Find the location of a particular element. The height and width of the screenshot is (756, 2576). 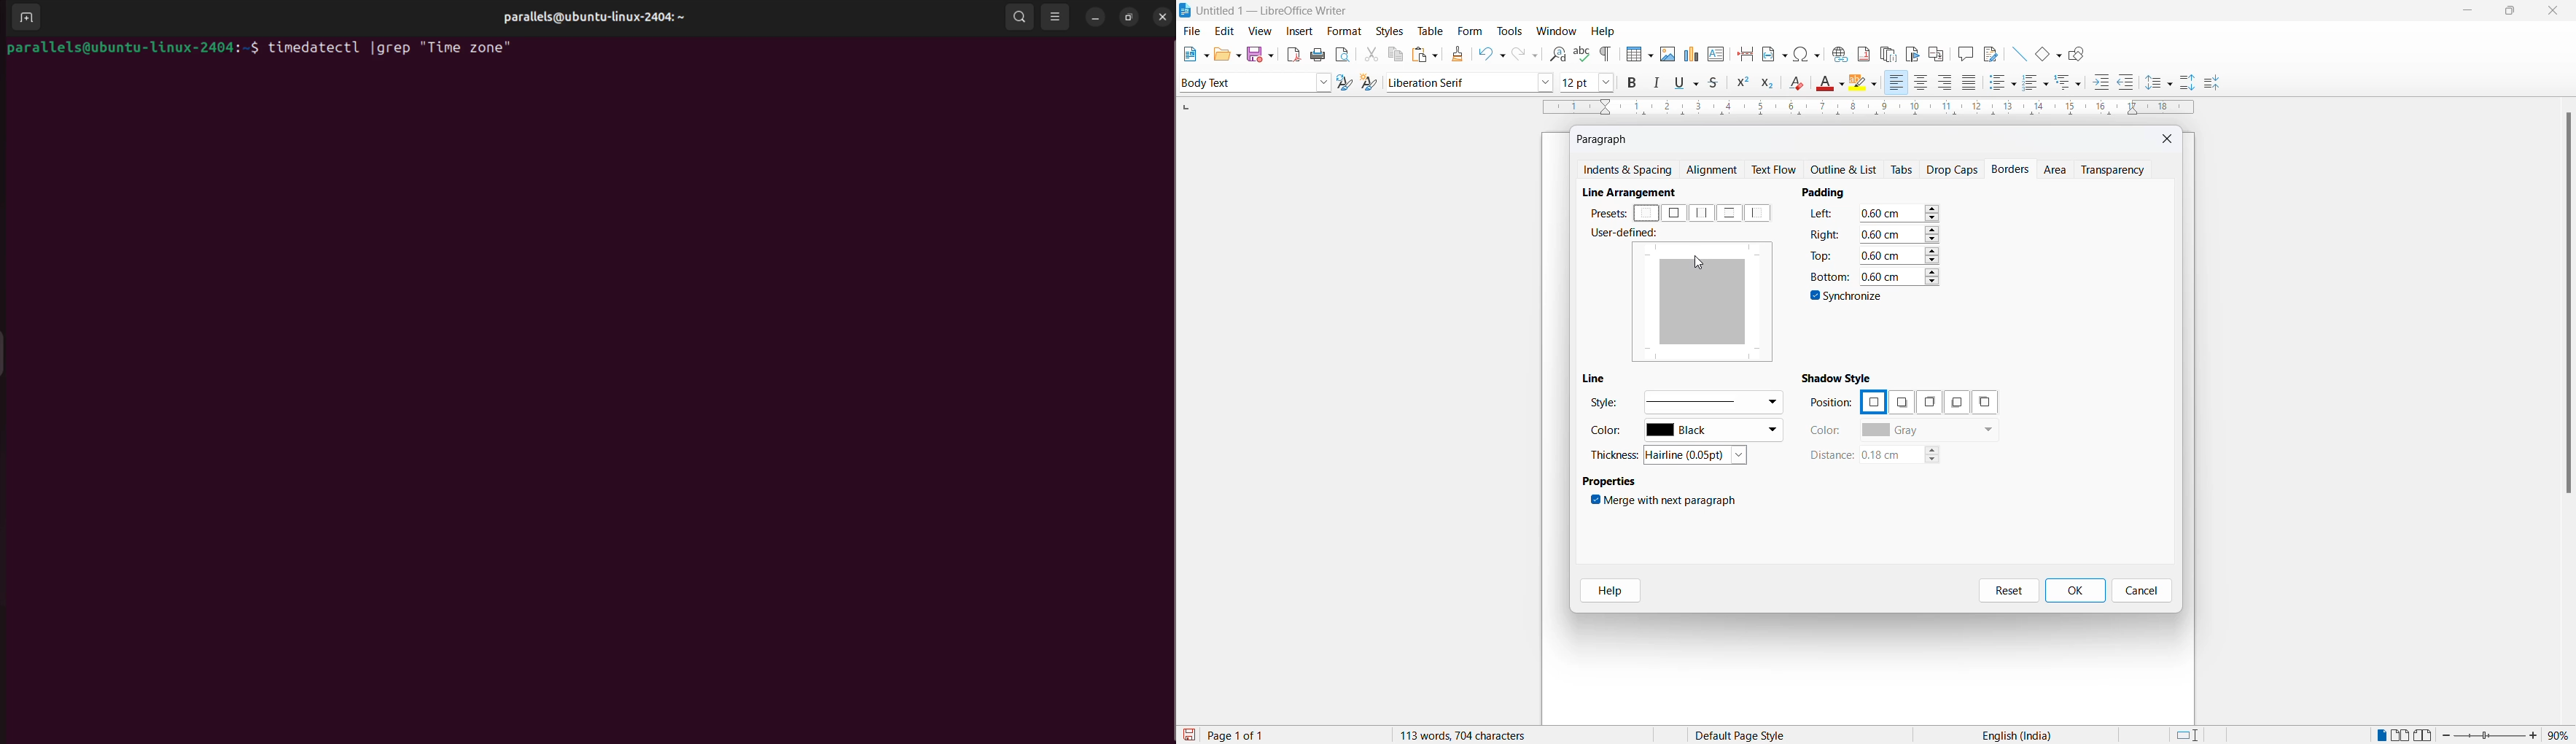

style is located at coordinates (1243, 82).